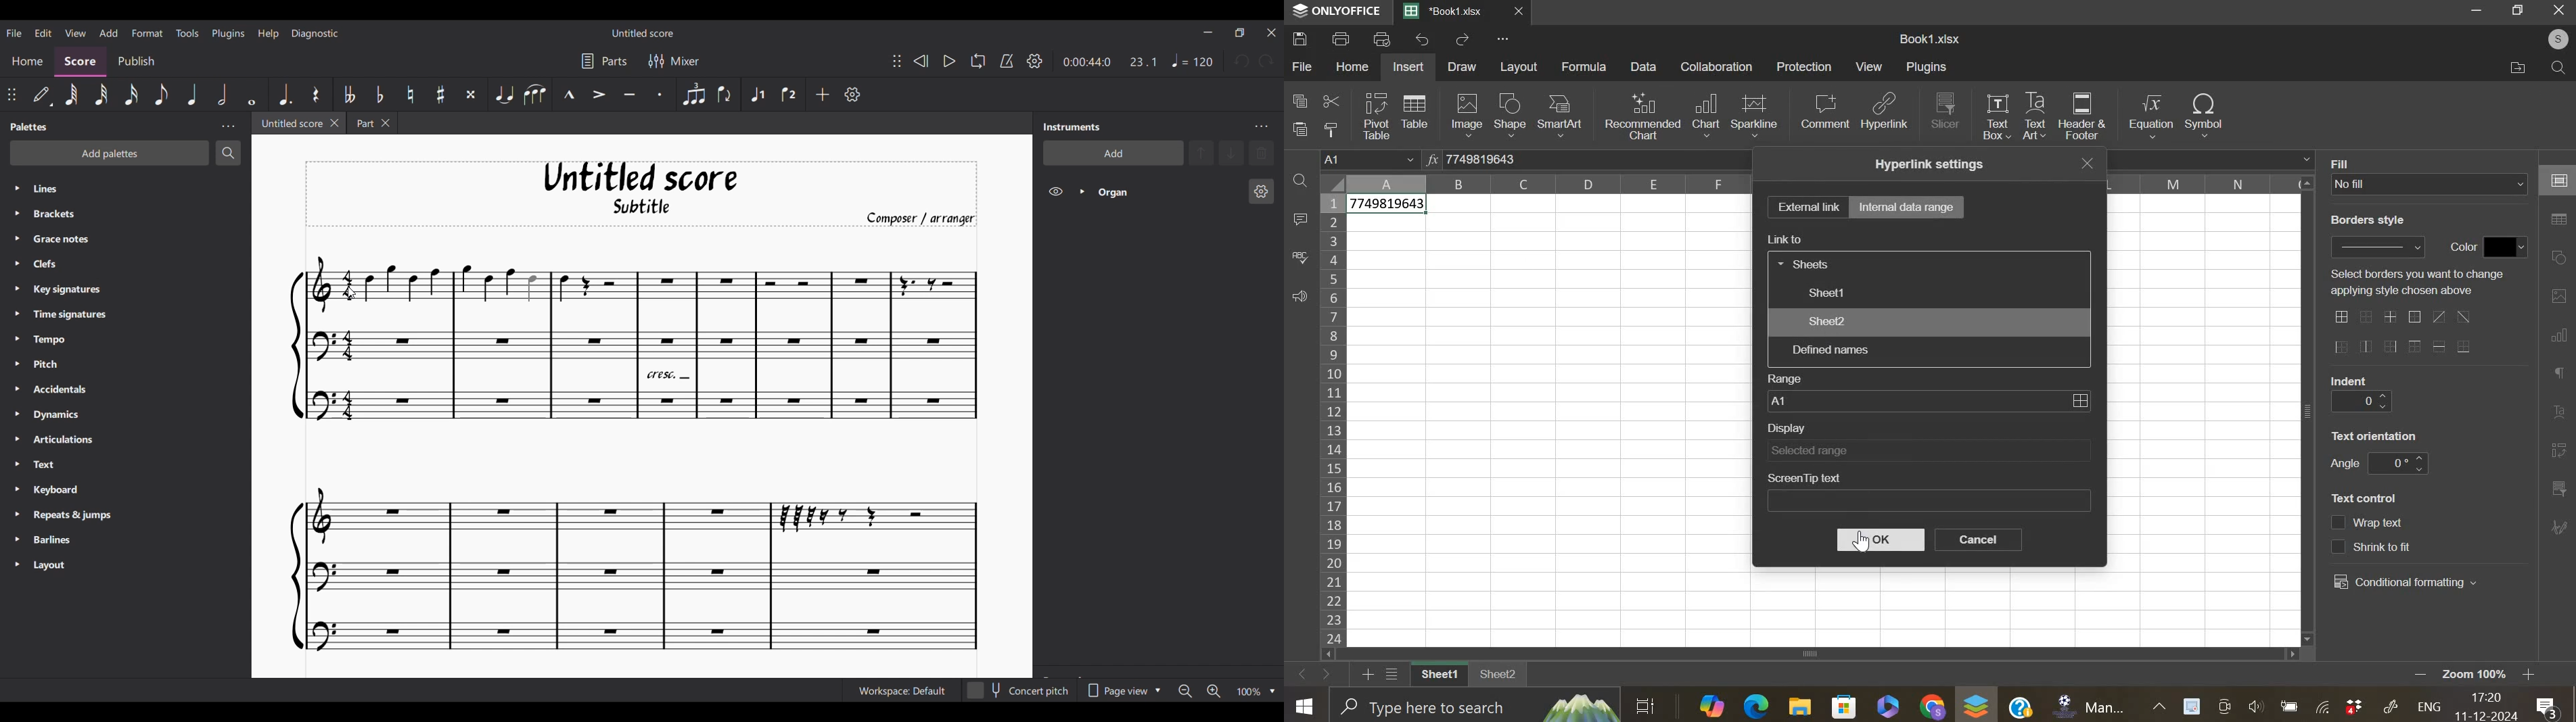 The width and height of the screenshot is (2576, 728). I want to click on Tools menu, so click(187, 33).